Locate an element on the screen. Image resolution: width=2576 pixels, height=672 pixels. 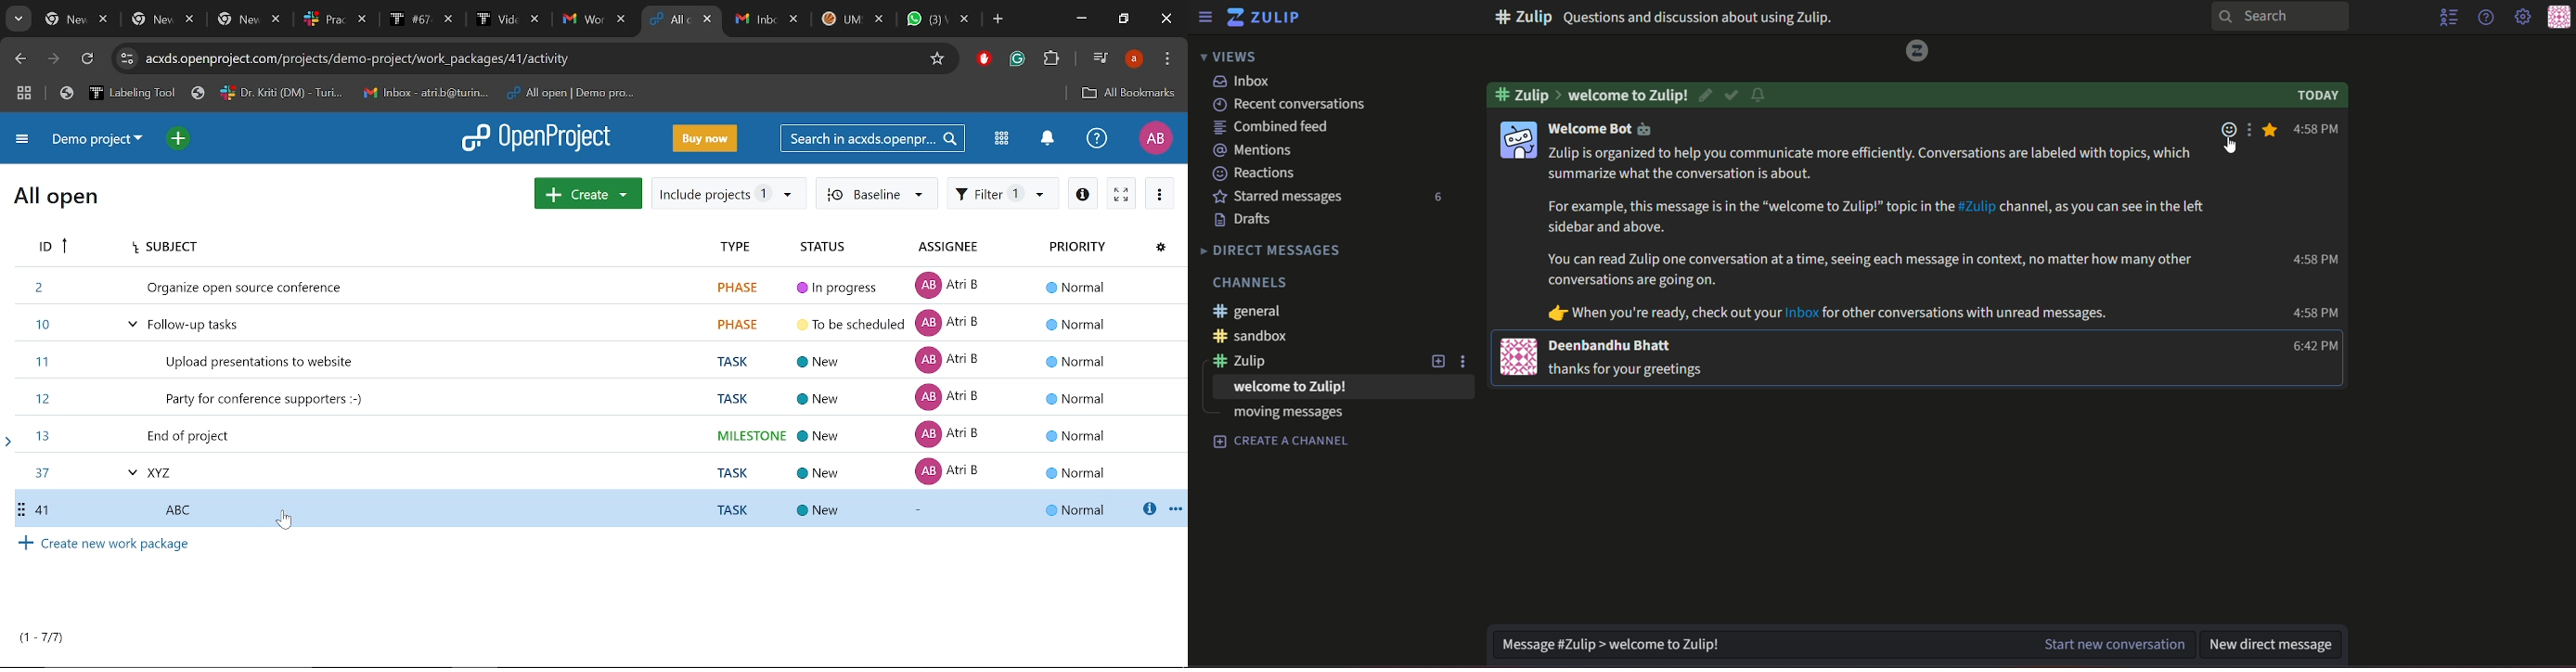
New direct message is located at coordinates (2277, 642).